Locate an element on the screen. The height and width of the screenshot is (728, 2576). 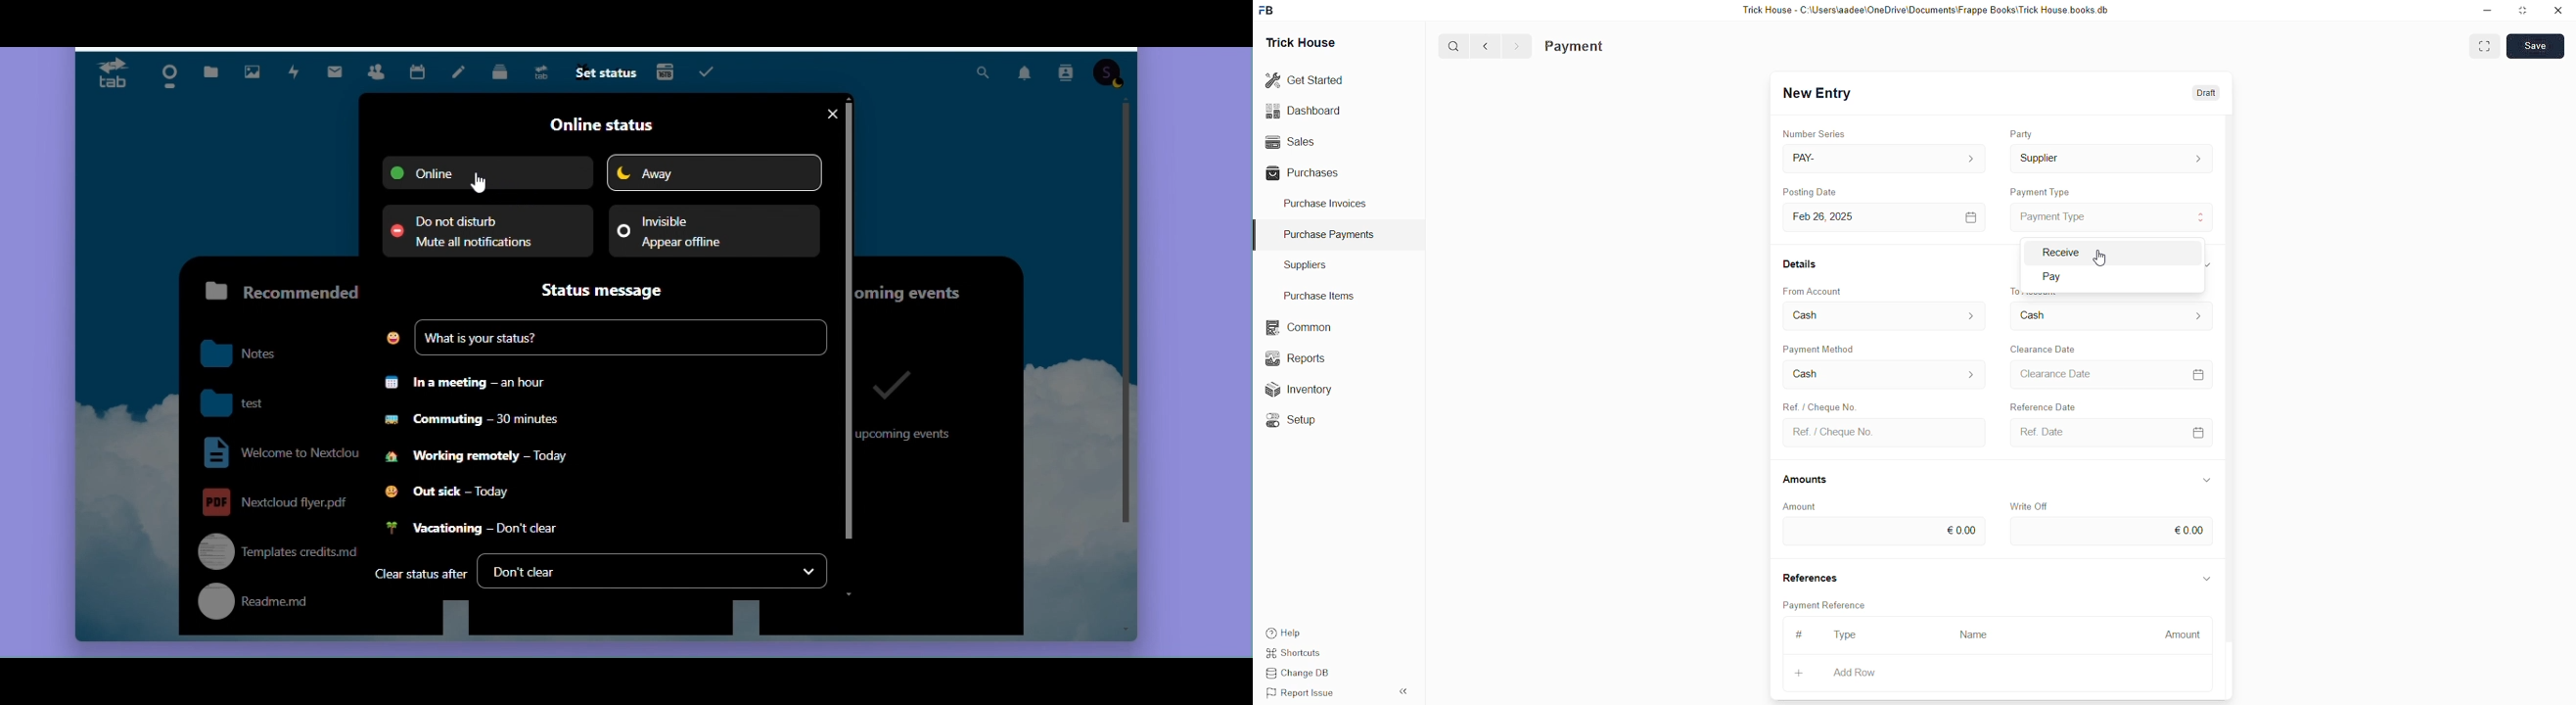
expand is located at coordinates (2204, 264).